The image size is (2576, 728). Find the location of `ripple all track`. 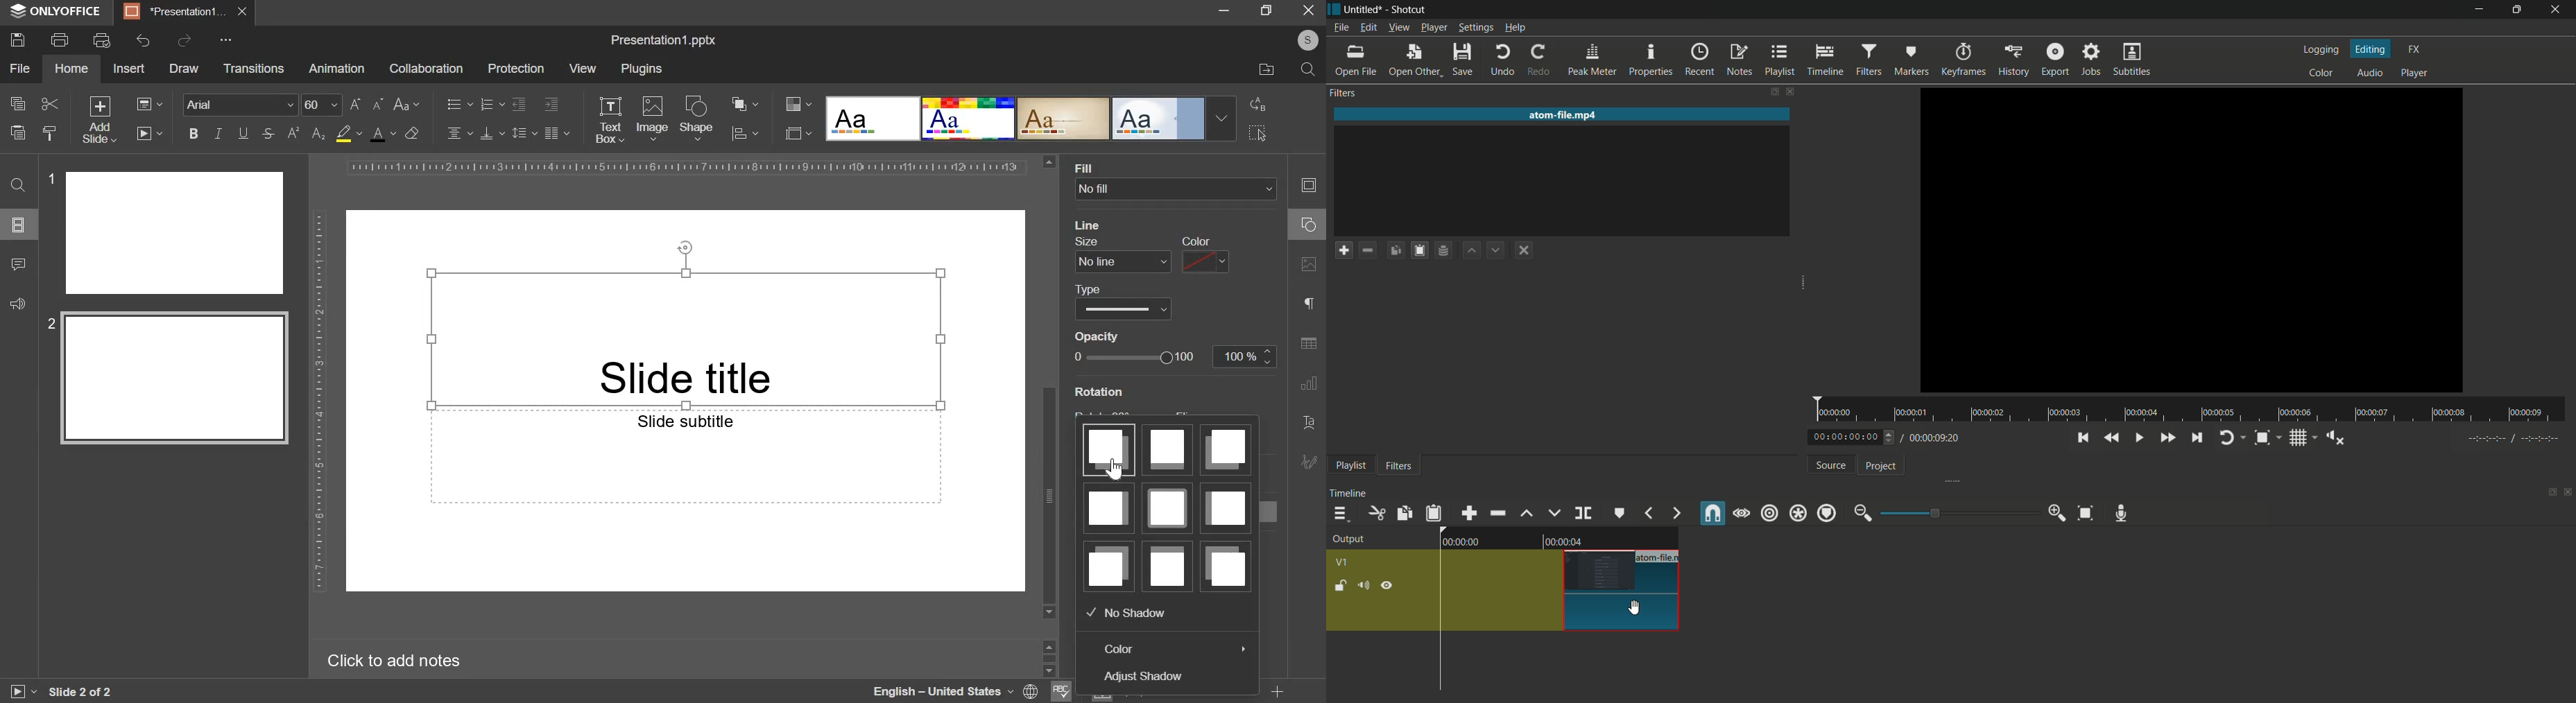

ripple all track is located at coordinates (1800, 512).